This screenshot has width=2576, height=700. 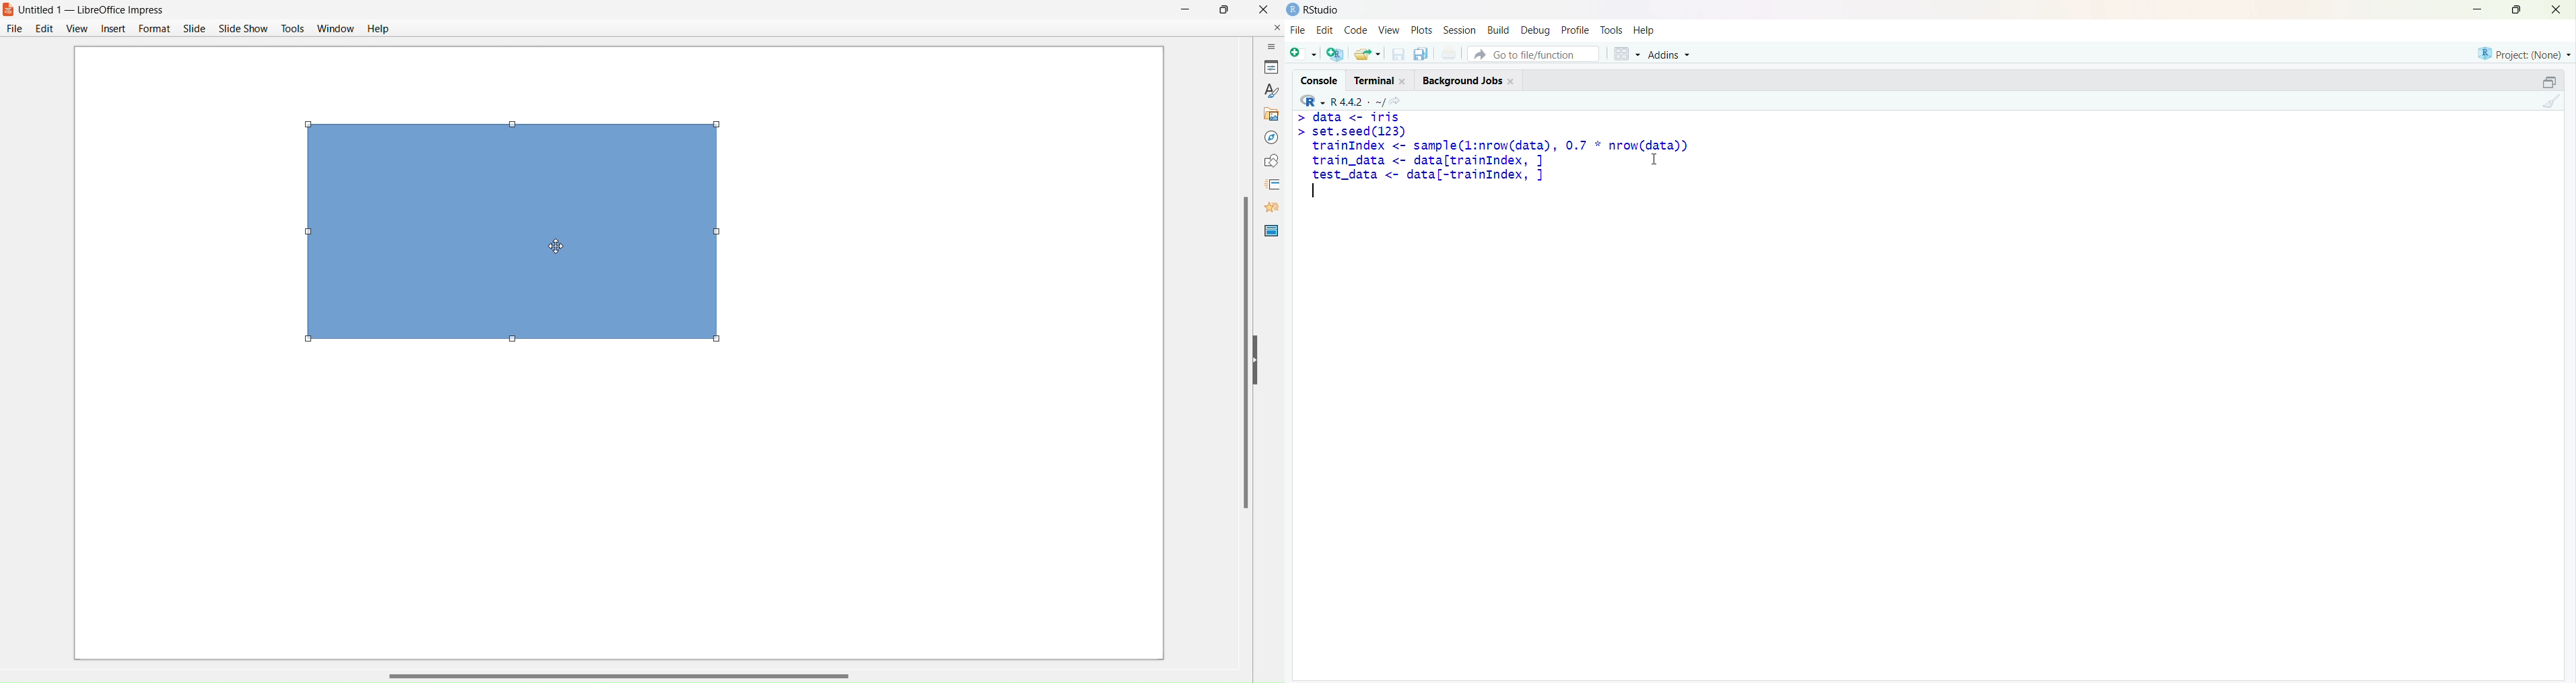 What do you see at coordinates (1660, 159) in the screenshot?
I see `Cursor` at bounding box center [1660, 159].